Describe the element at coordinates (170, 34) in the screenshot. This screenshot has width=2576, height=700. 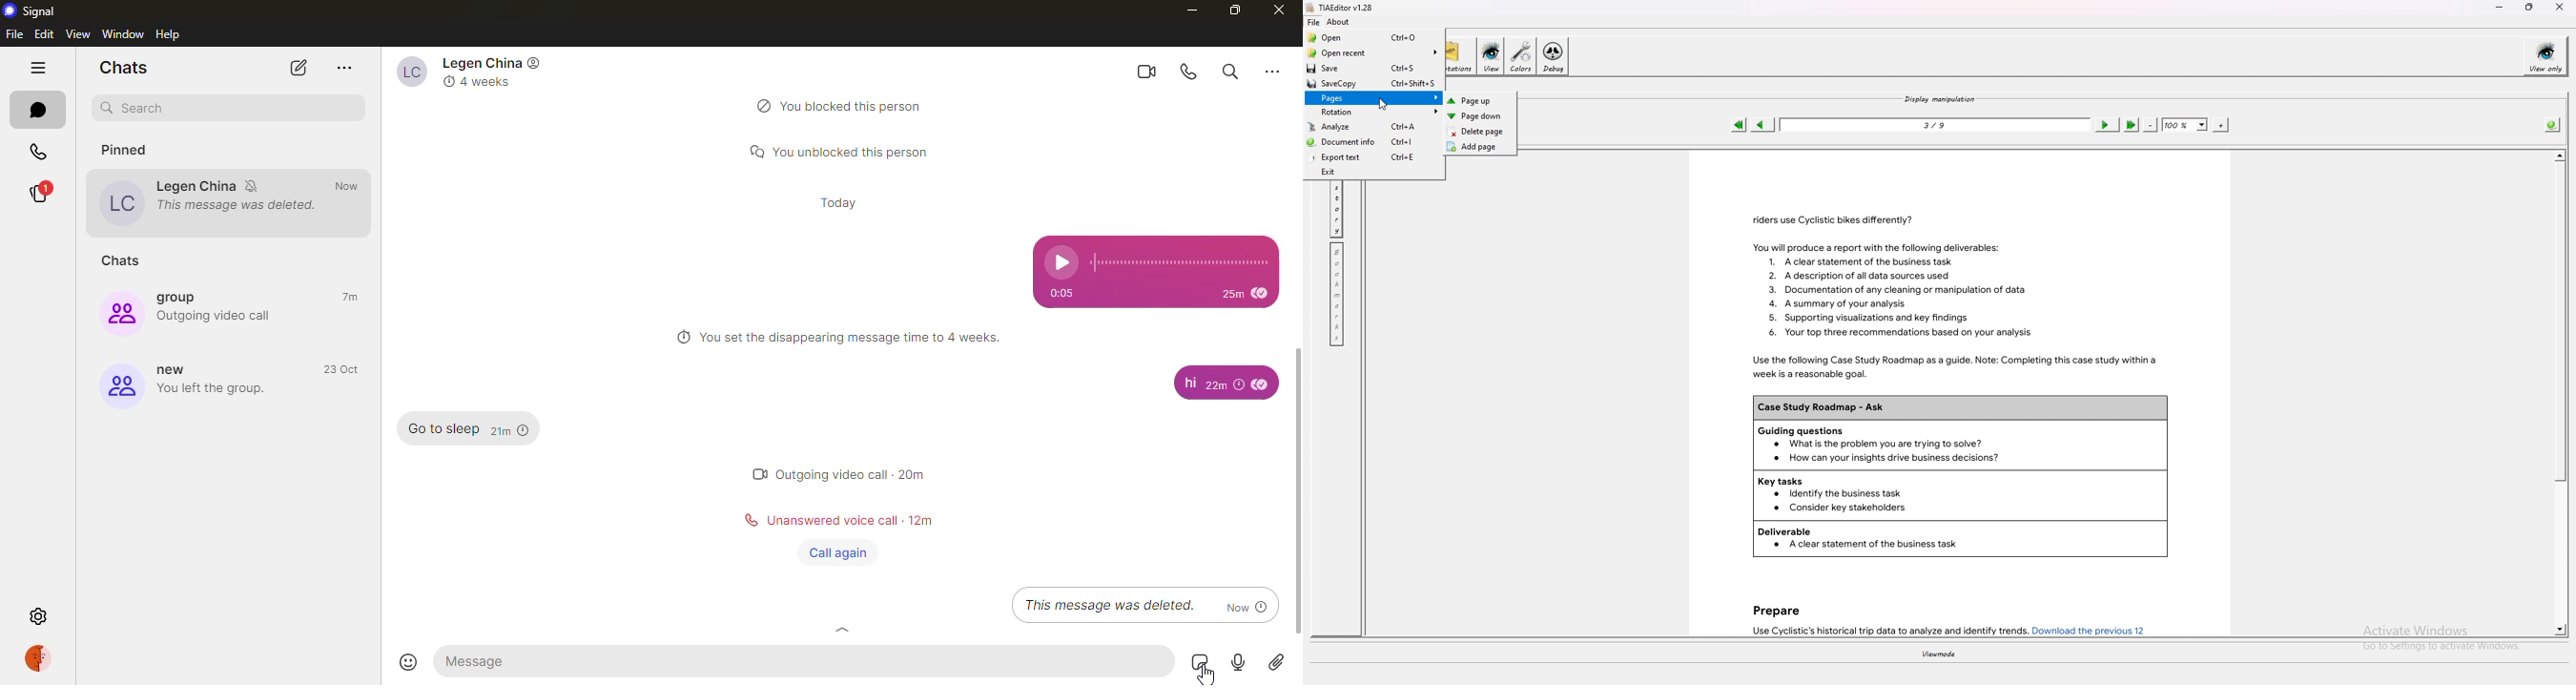
I see `help` at that location.